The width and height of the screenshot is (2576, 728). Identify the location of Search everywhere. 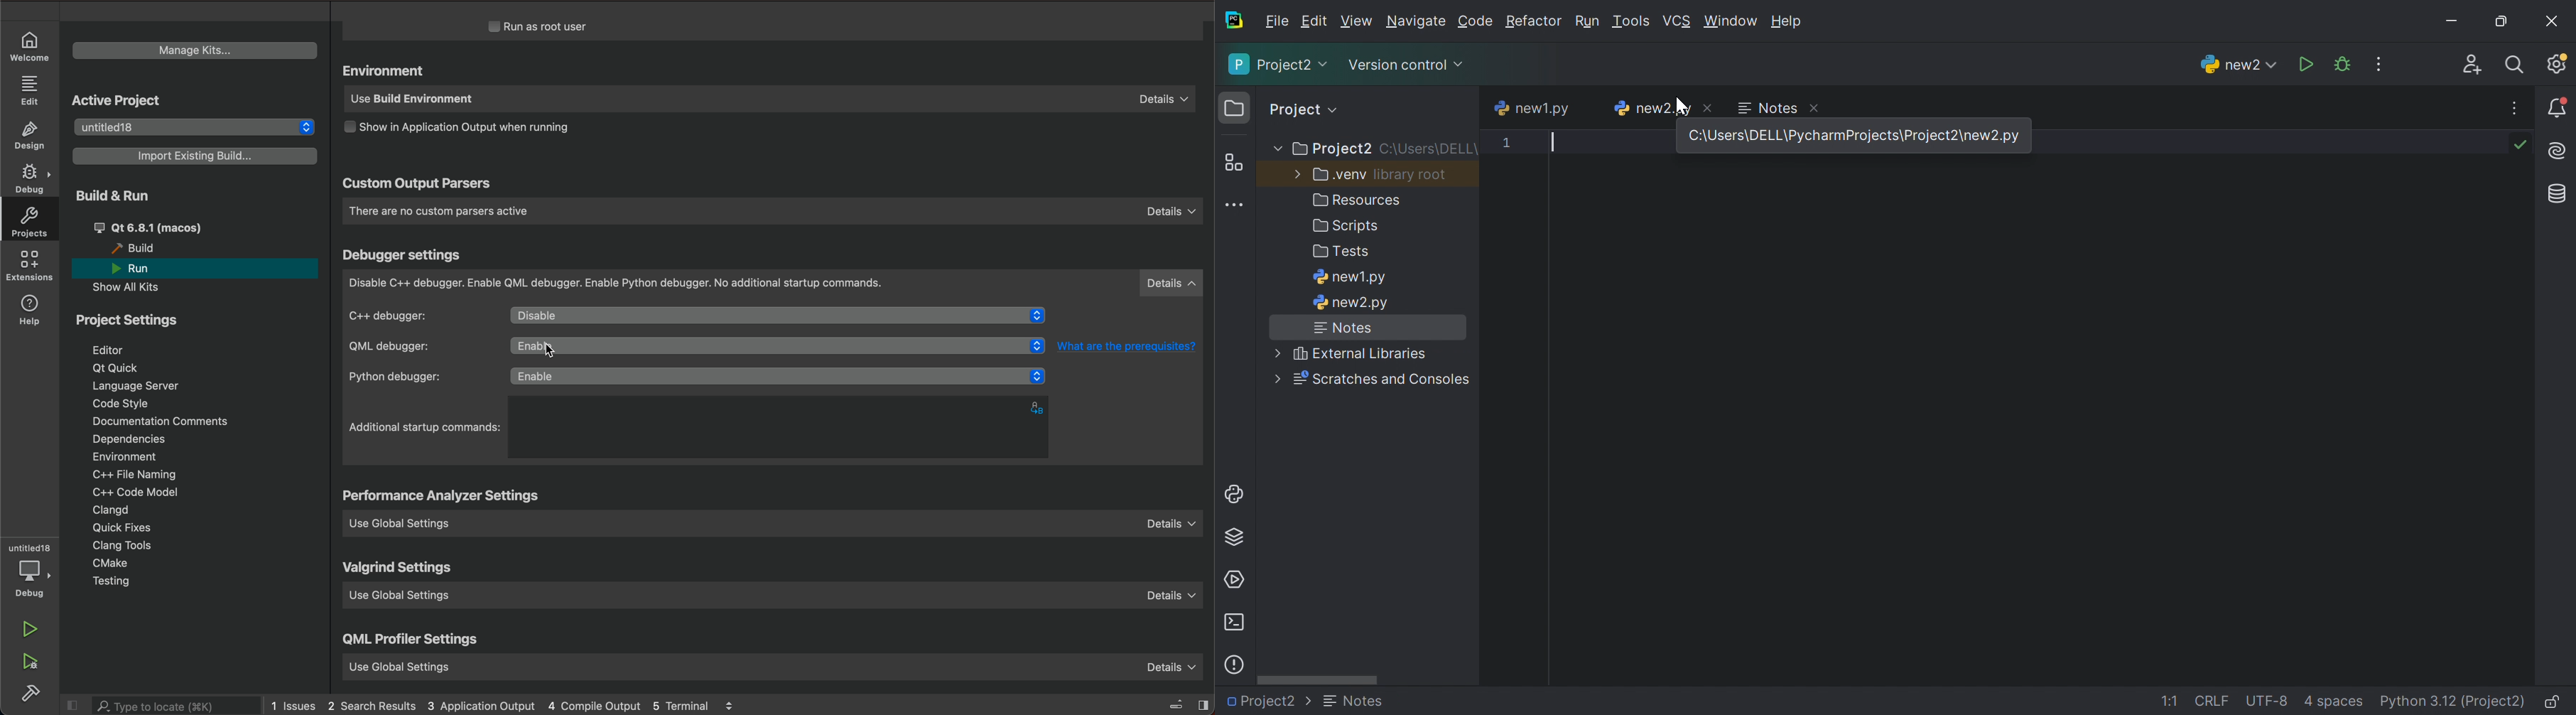
(2518, 66).